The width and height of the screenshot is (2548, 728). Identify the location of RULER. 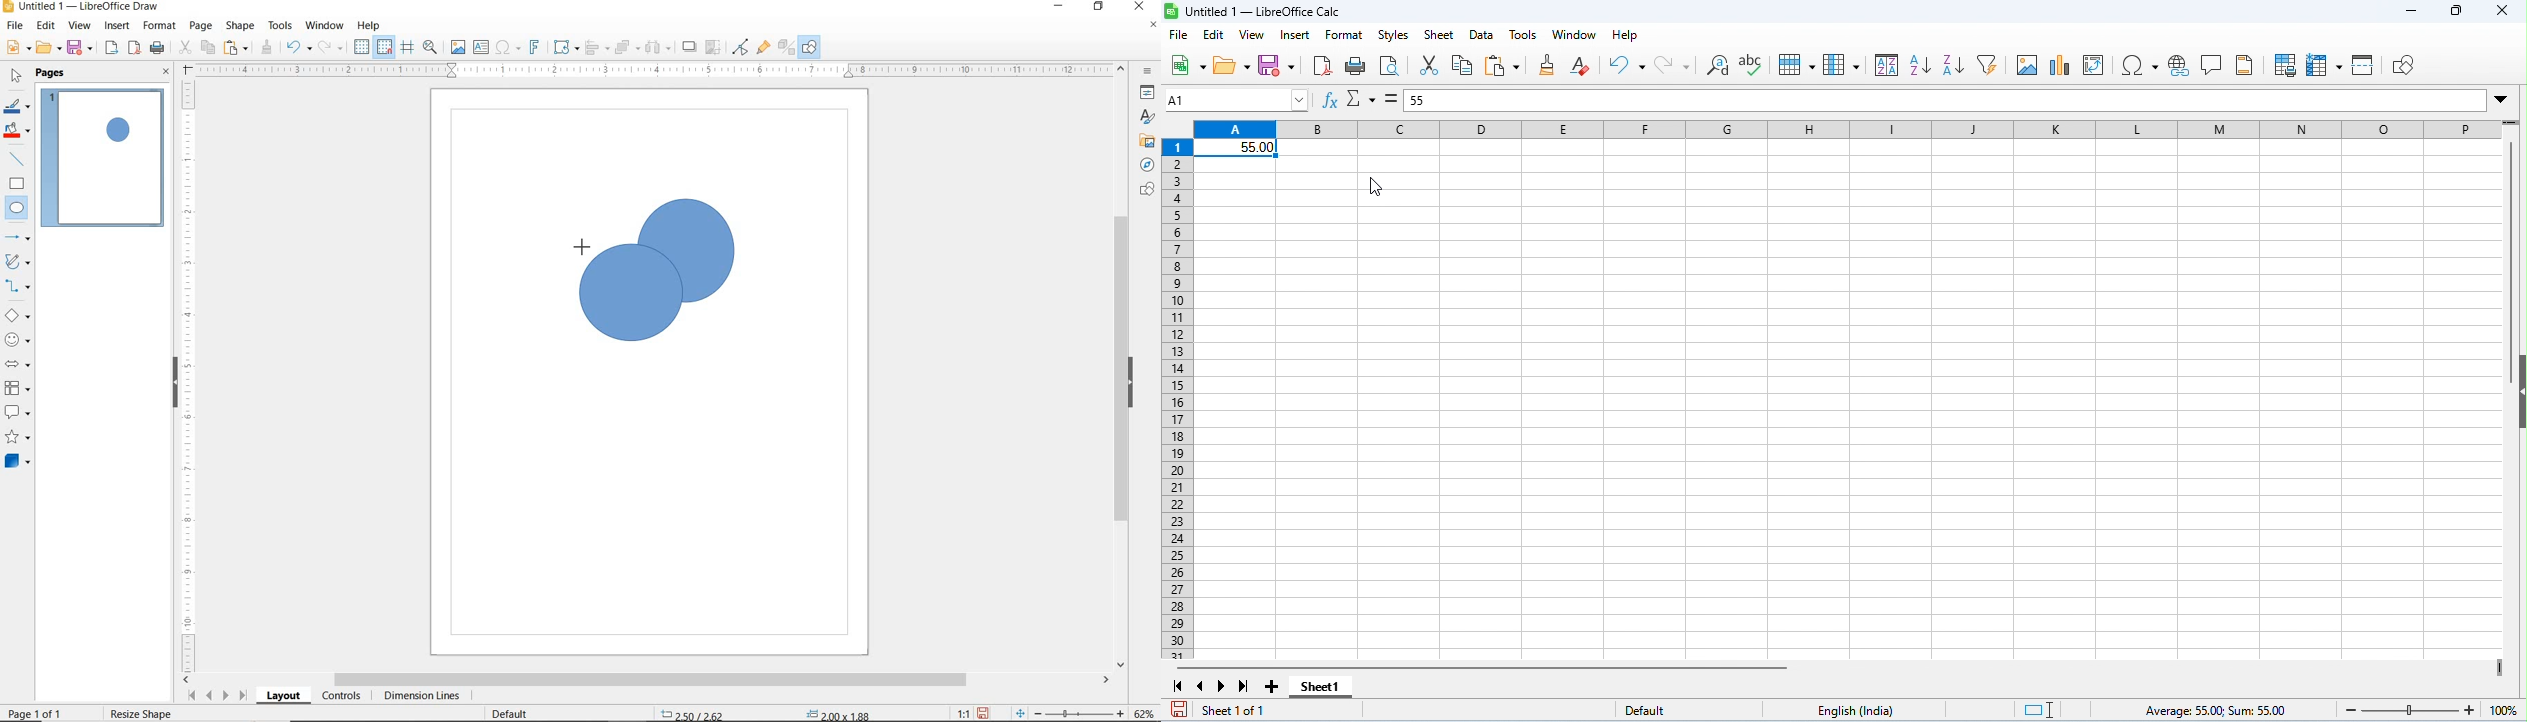
(189, 374).